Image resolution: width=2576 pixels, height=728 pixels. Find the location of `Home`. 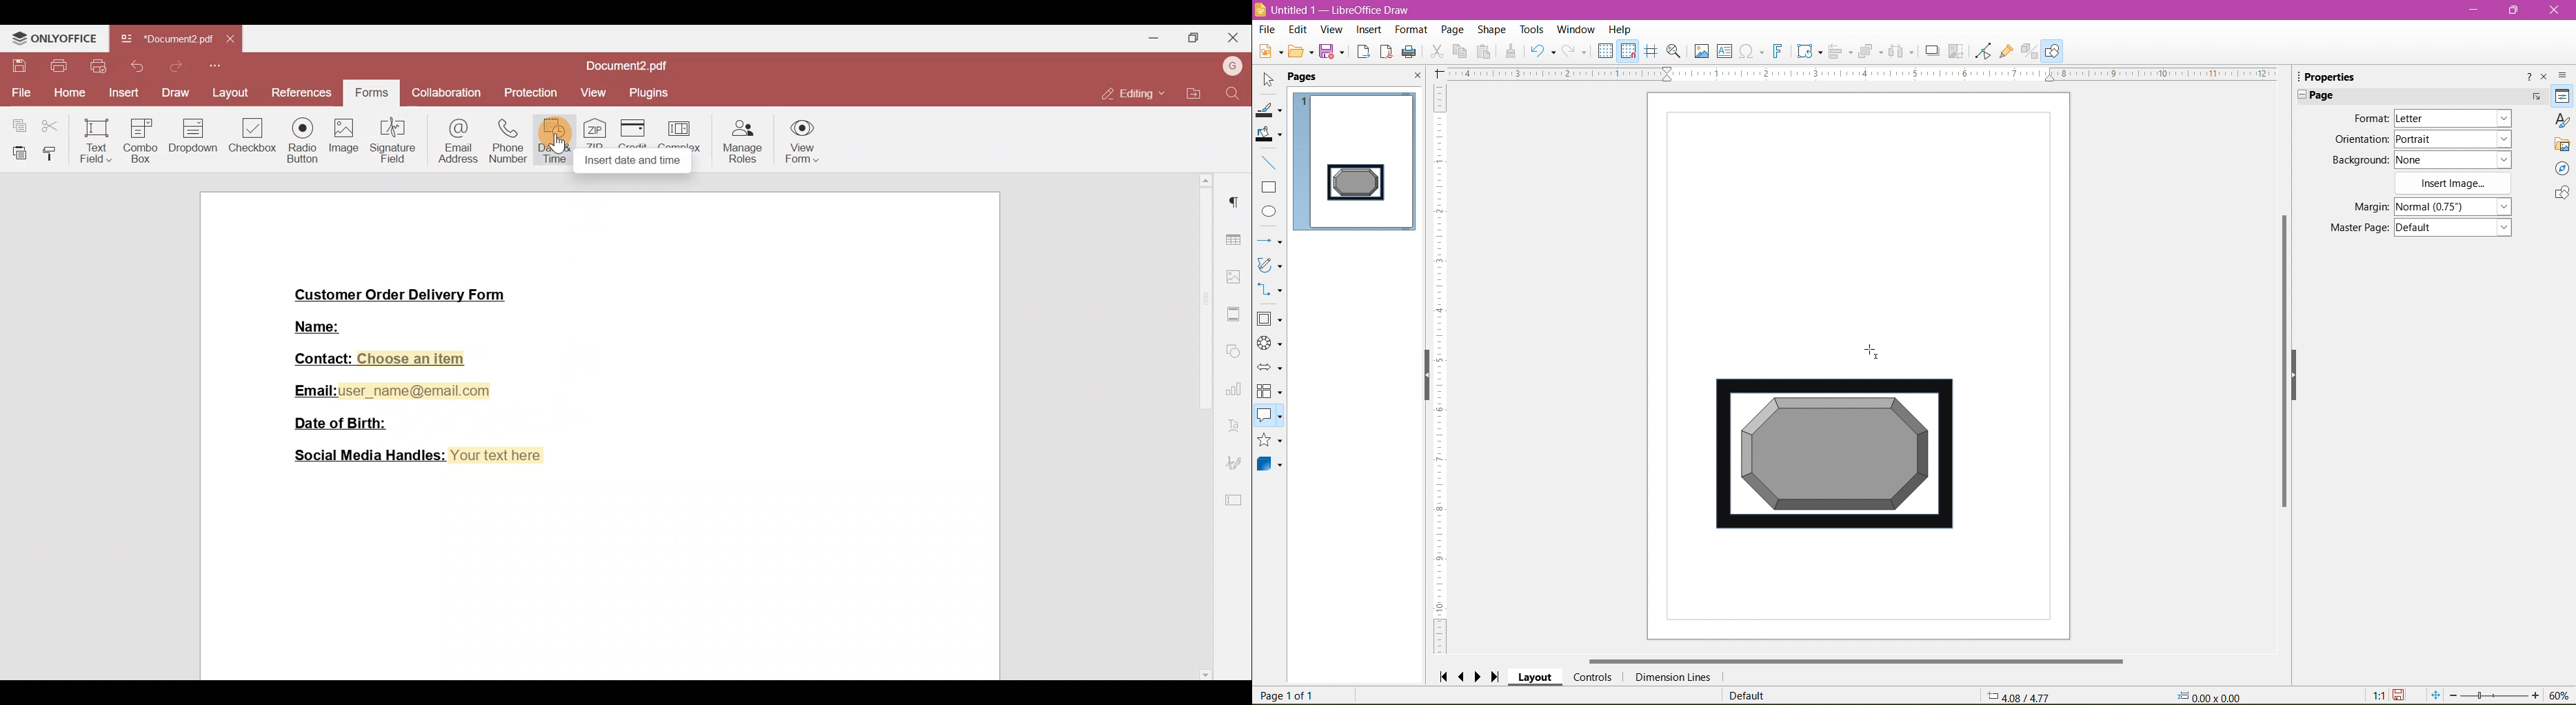

Home is located at coordinates (66, 94).